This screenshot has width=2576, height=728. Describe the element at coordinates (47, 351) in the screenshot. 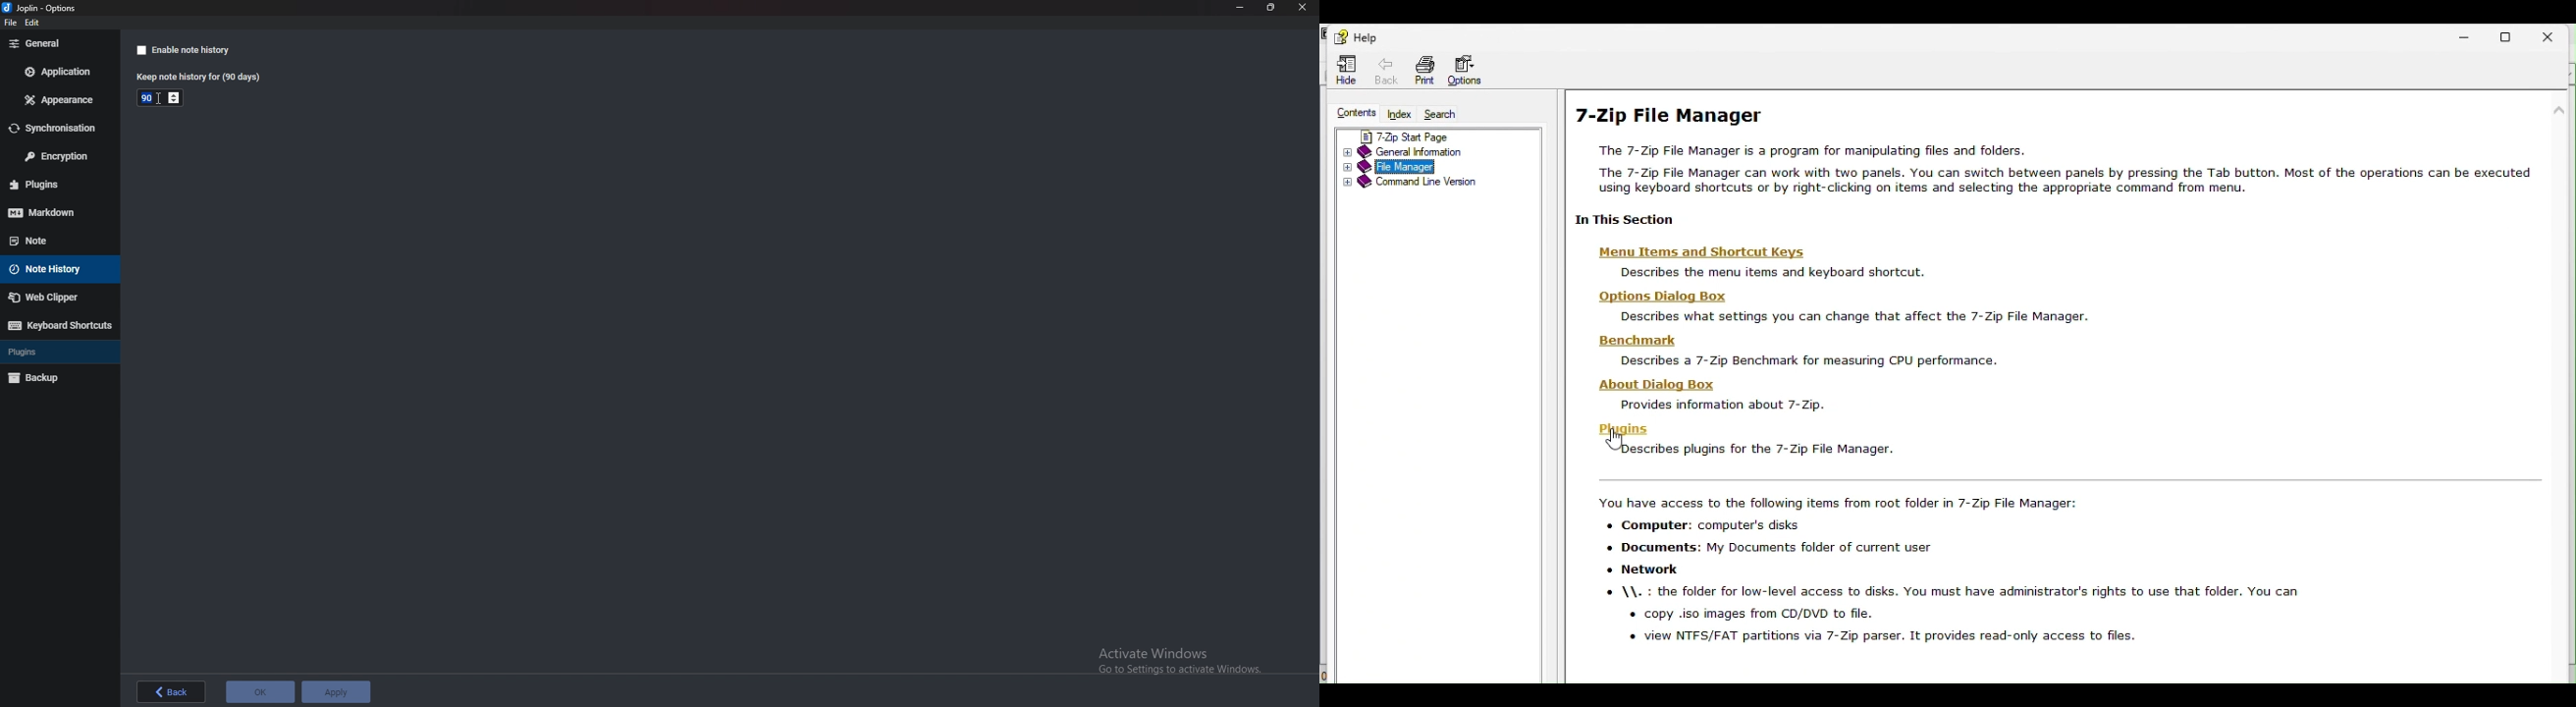

I see `plugins` at that location.